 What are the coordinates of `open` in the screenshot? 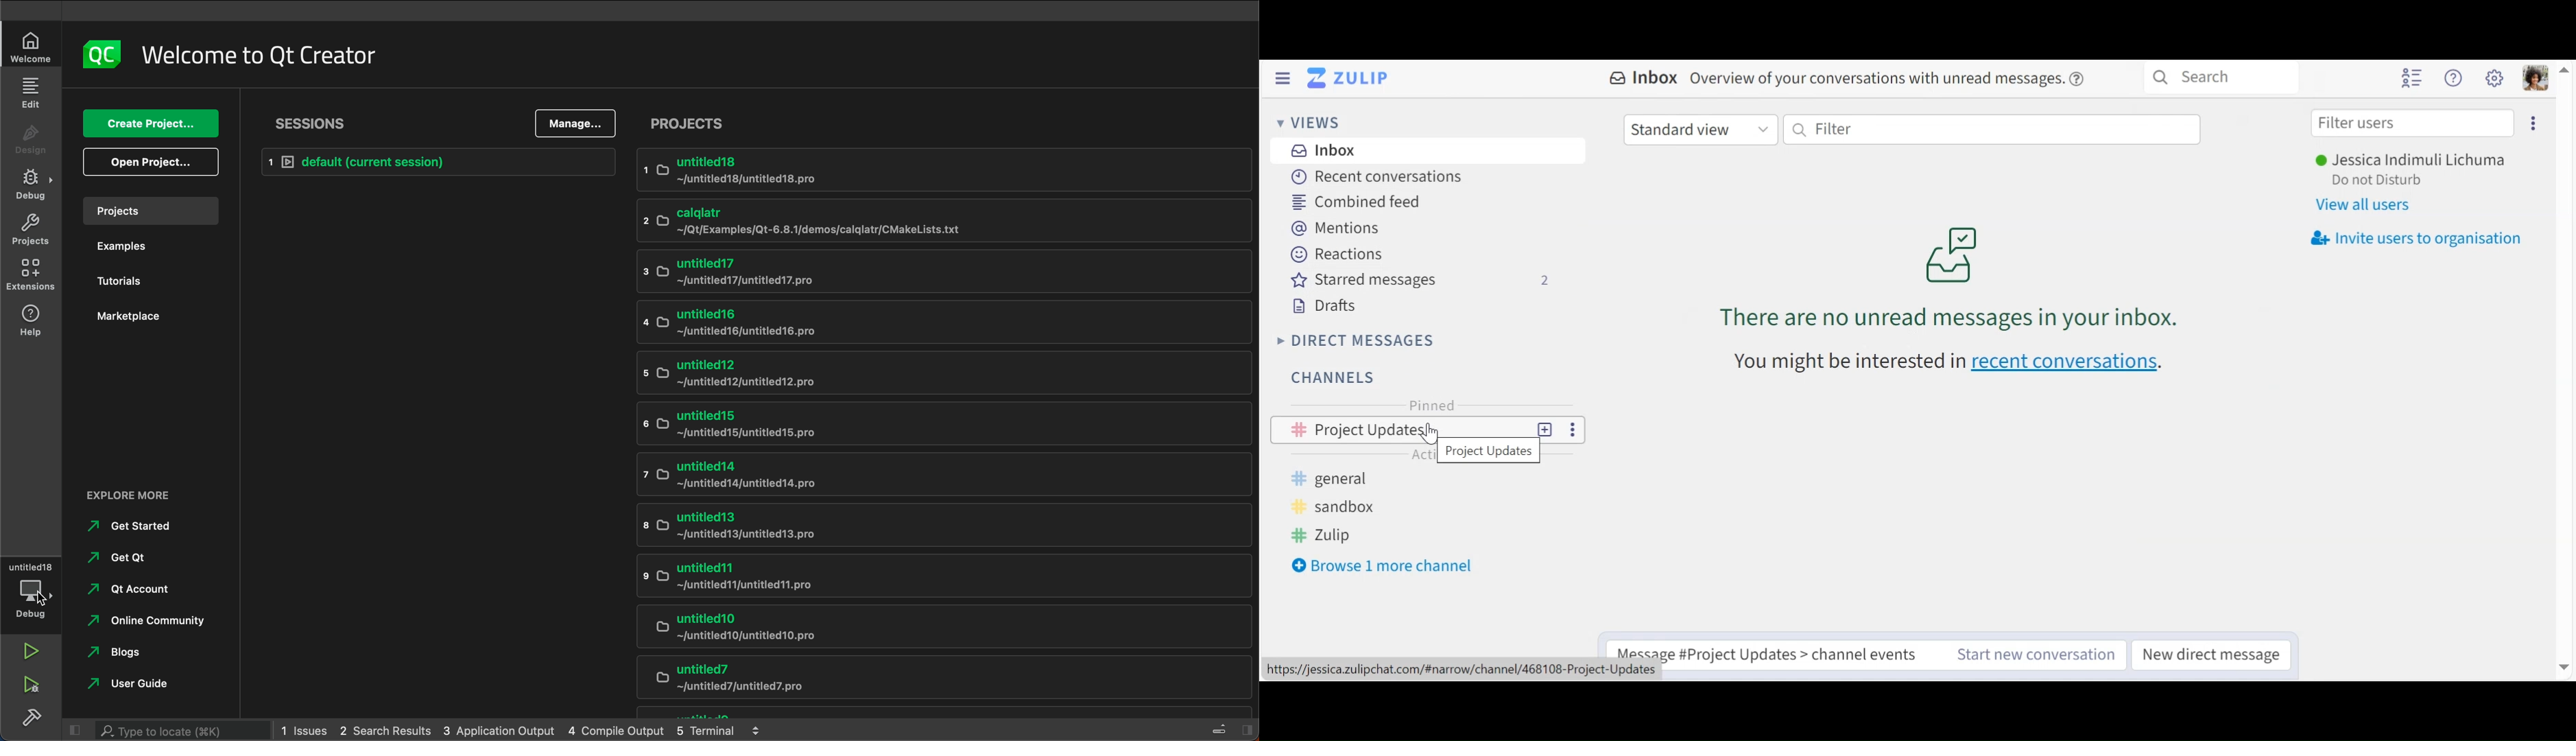 It's located at (147, 163).